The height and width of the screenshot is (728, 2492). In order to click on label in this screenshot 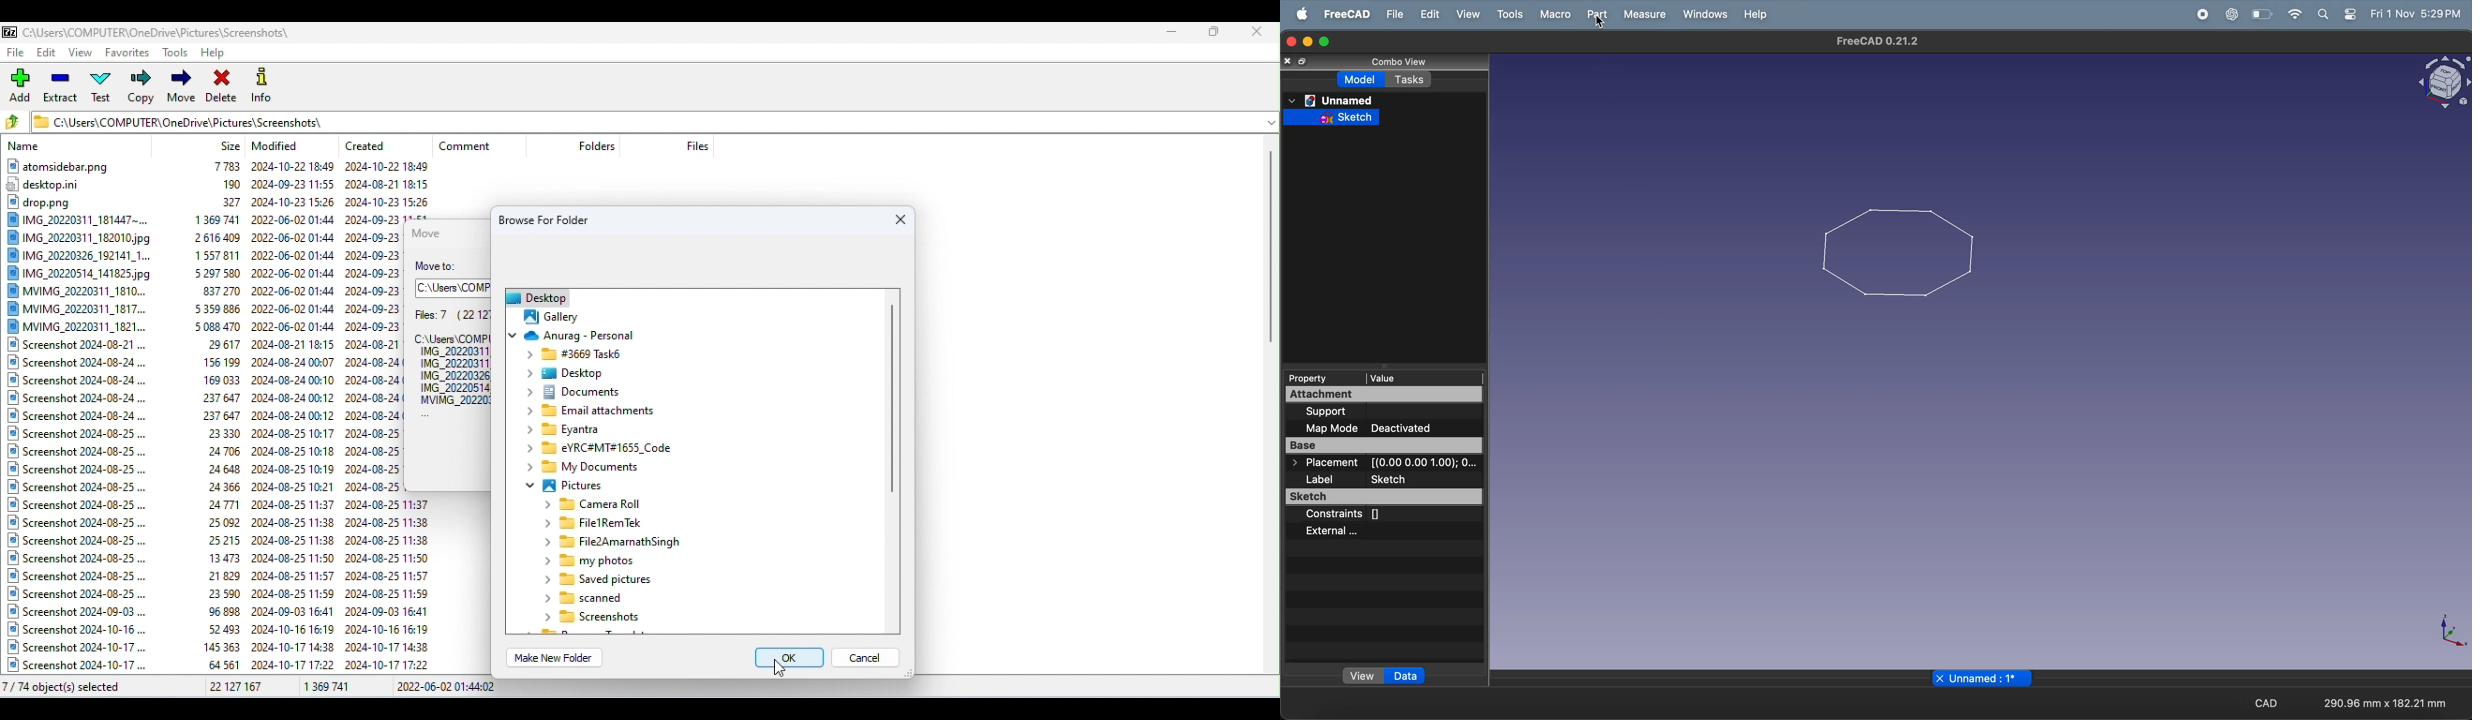, I will do `click(1317, 481)`.